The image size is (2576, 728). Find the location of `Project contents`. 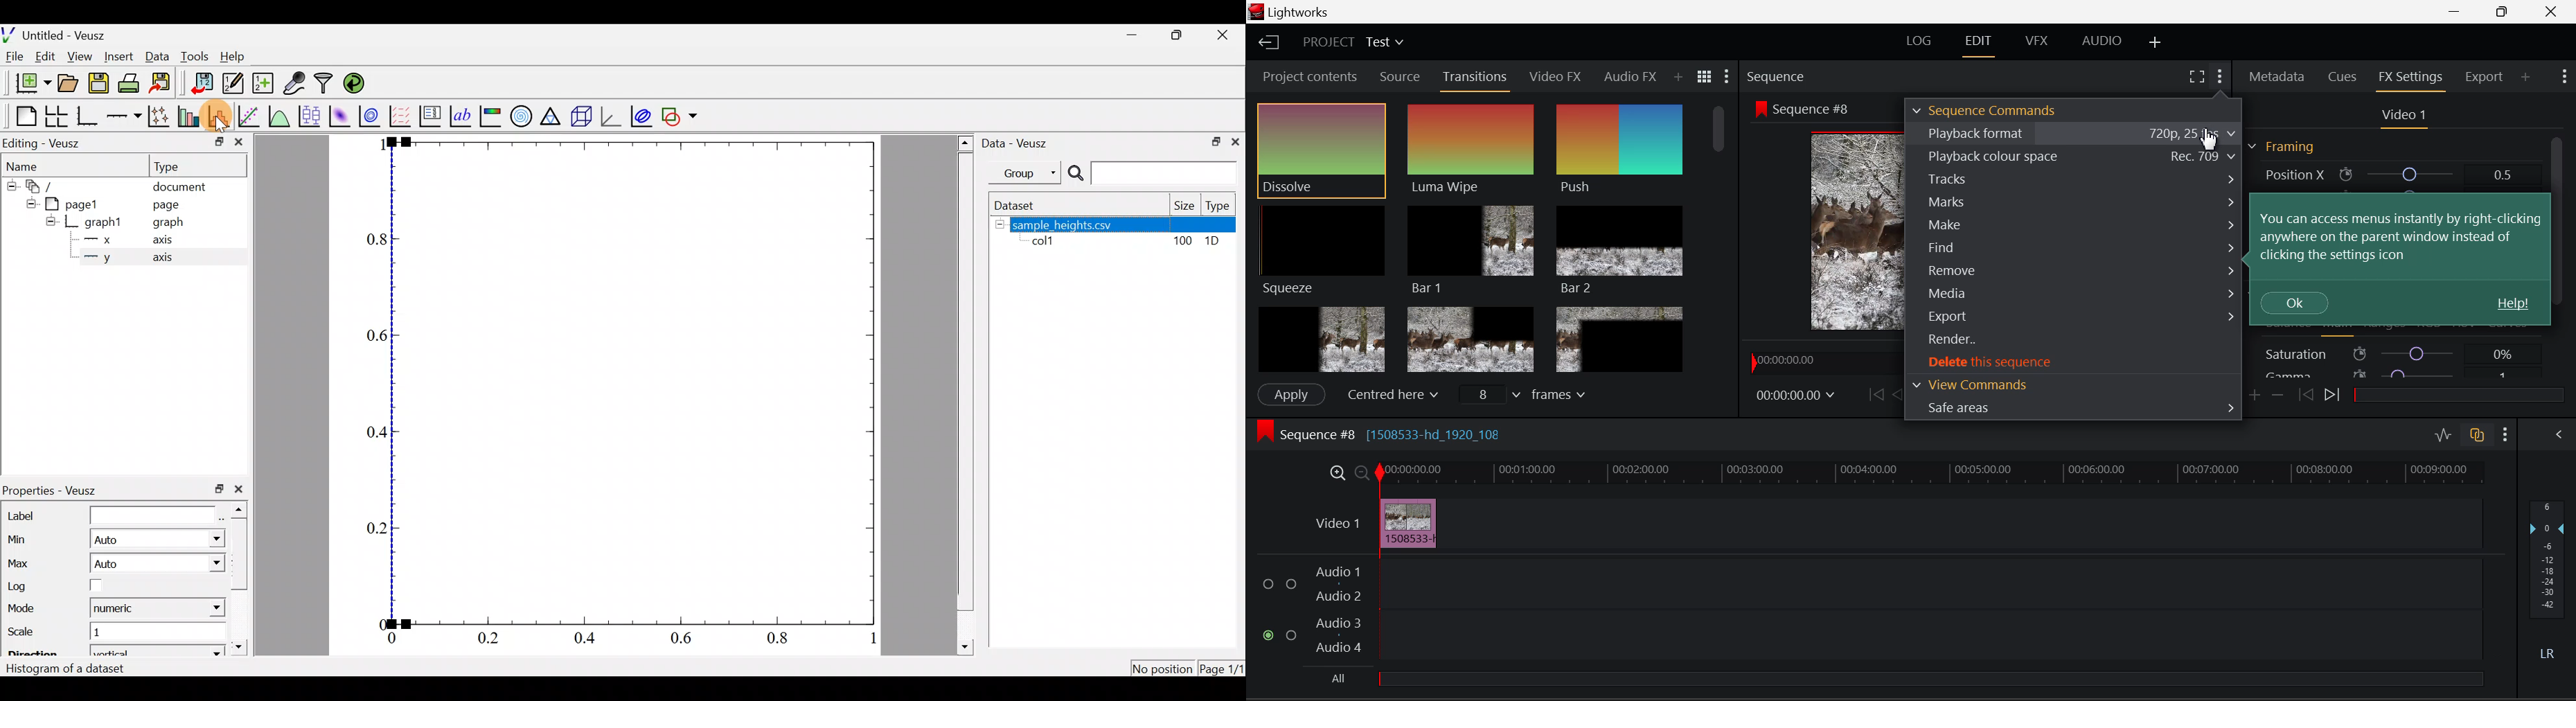

Project contents is located at coordinates (1310, 76).